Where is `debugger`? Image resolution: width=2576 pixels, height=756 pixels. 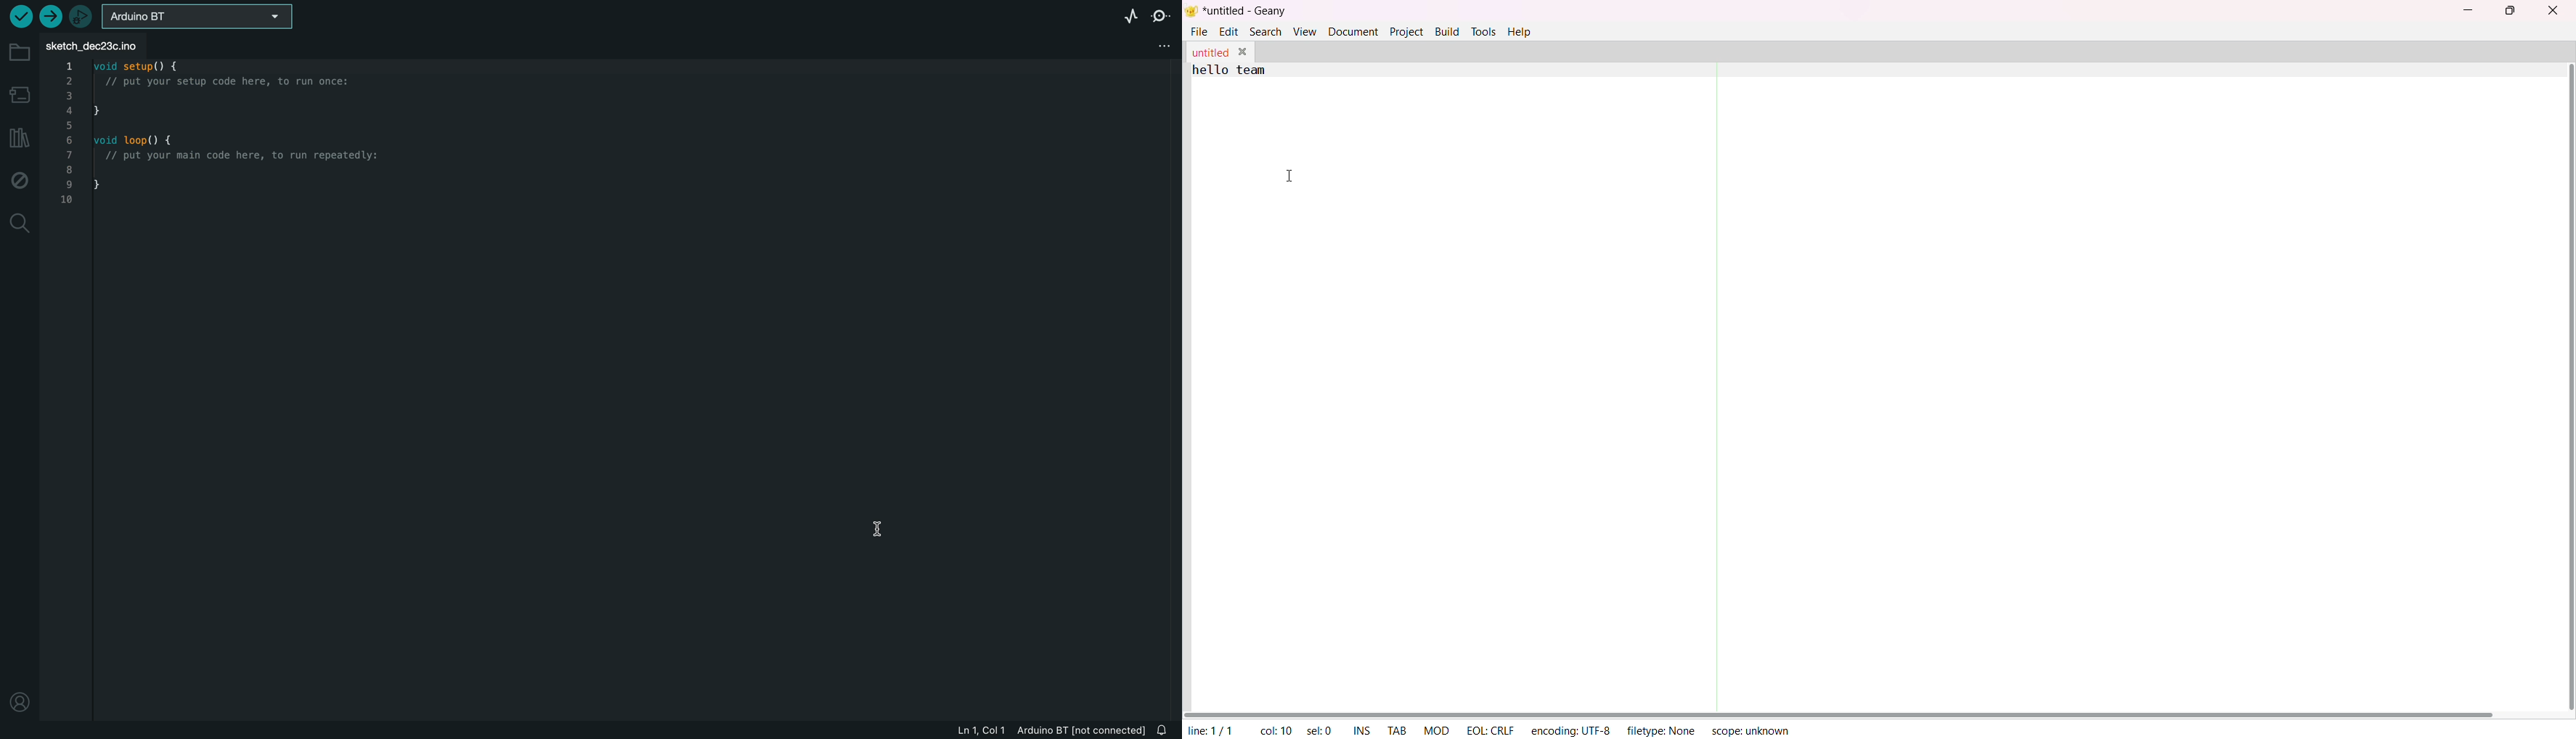
debugger is located at coordinates (21, 179).